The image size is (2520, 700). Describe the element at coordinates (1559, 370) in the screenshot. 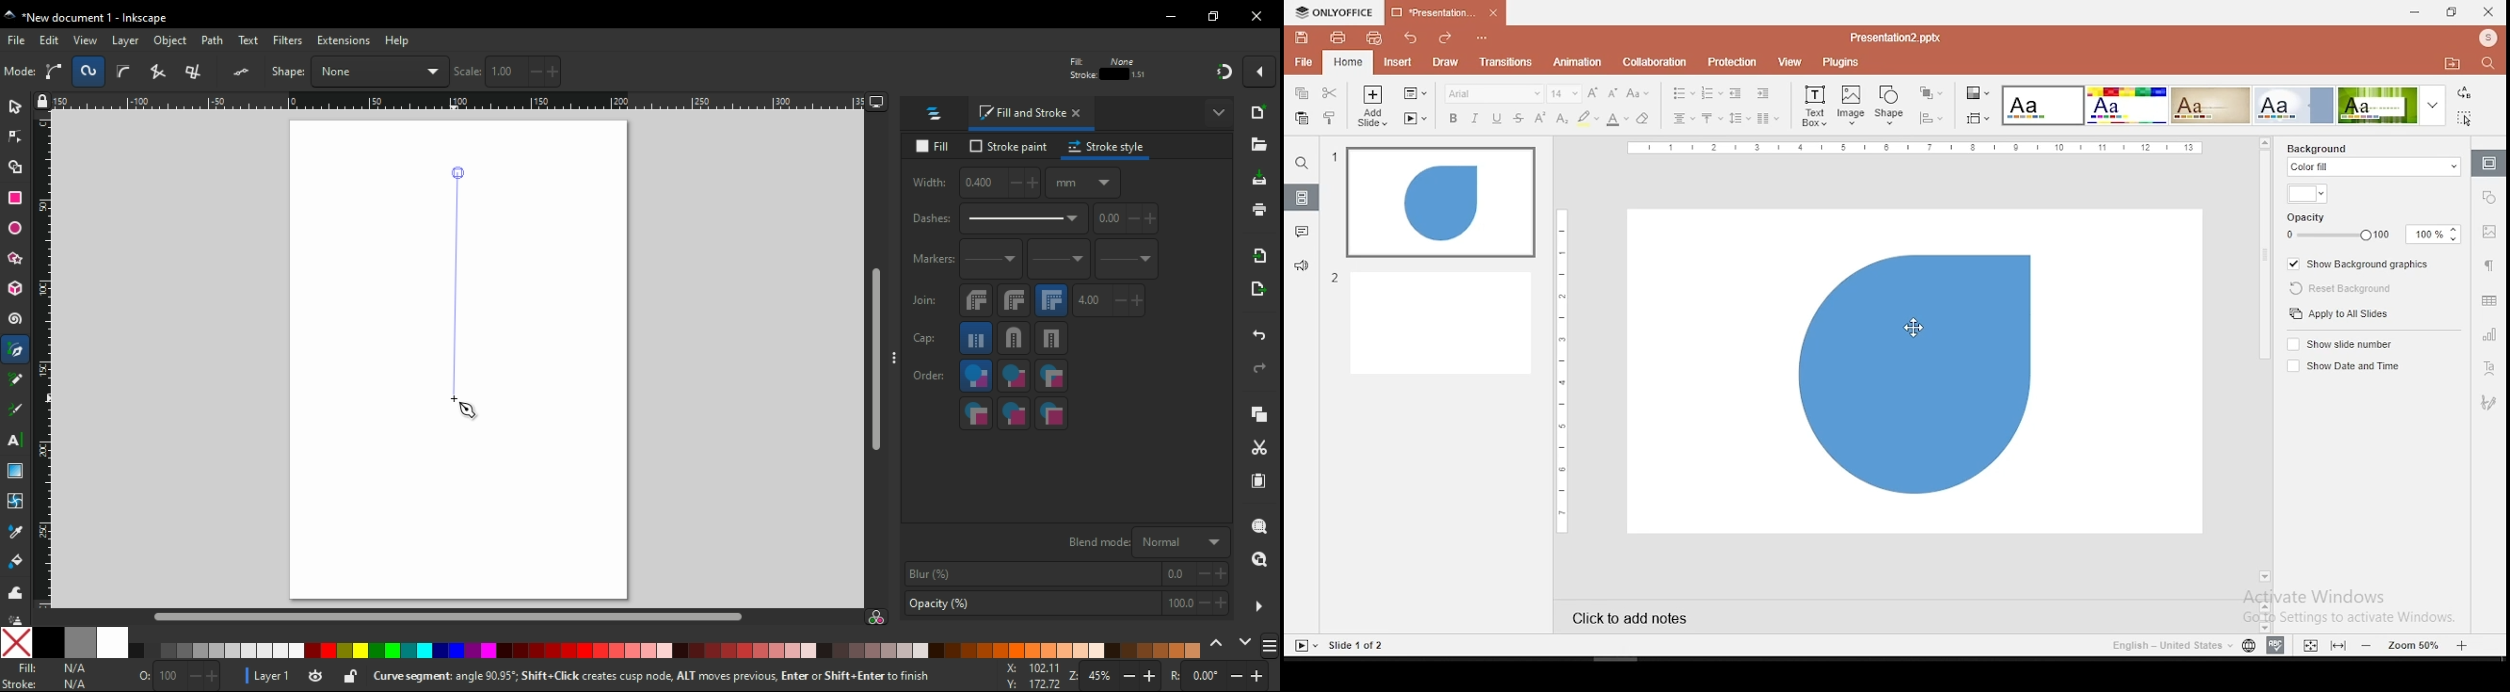

I see `horizontal scale` at that location.